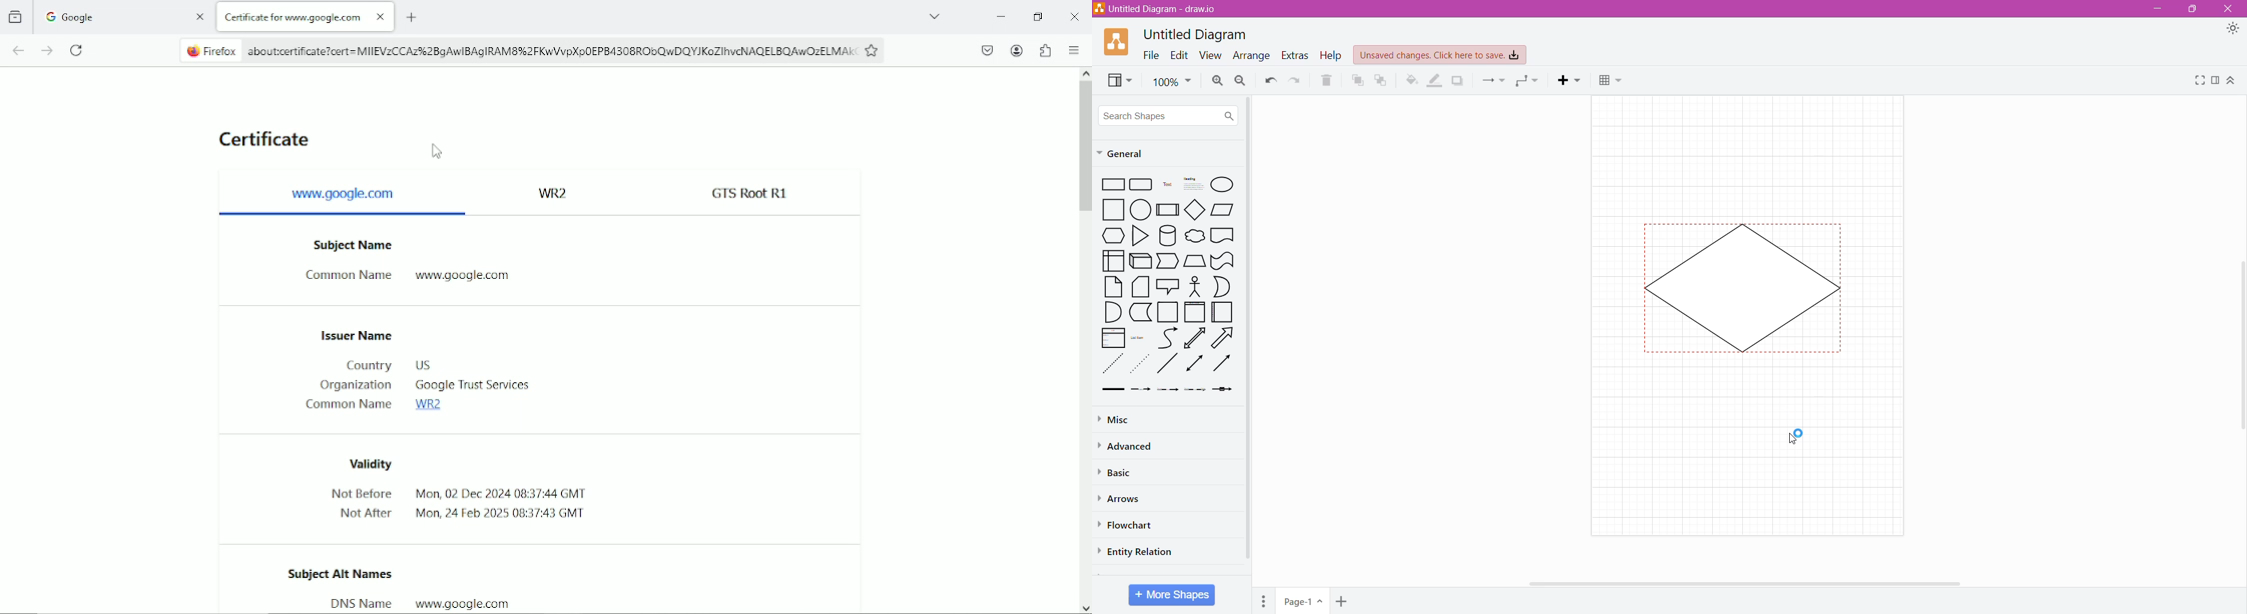 The height and width of the screenshot is (616, 2268). Describe the element at coordinates (1155, 153) in the screenshot. I see `General` at that location.